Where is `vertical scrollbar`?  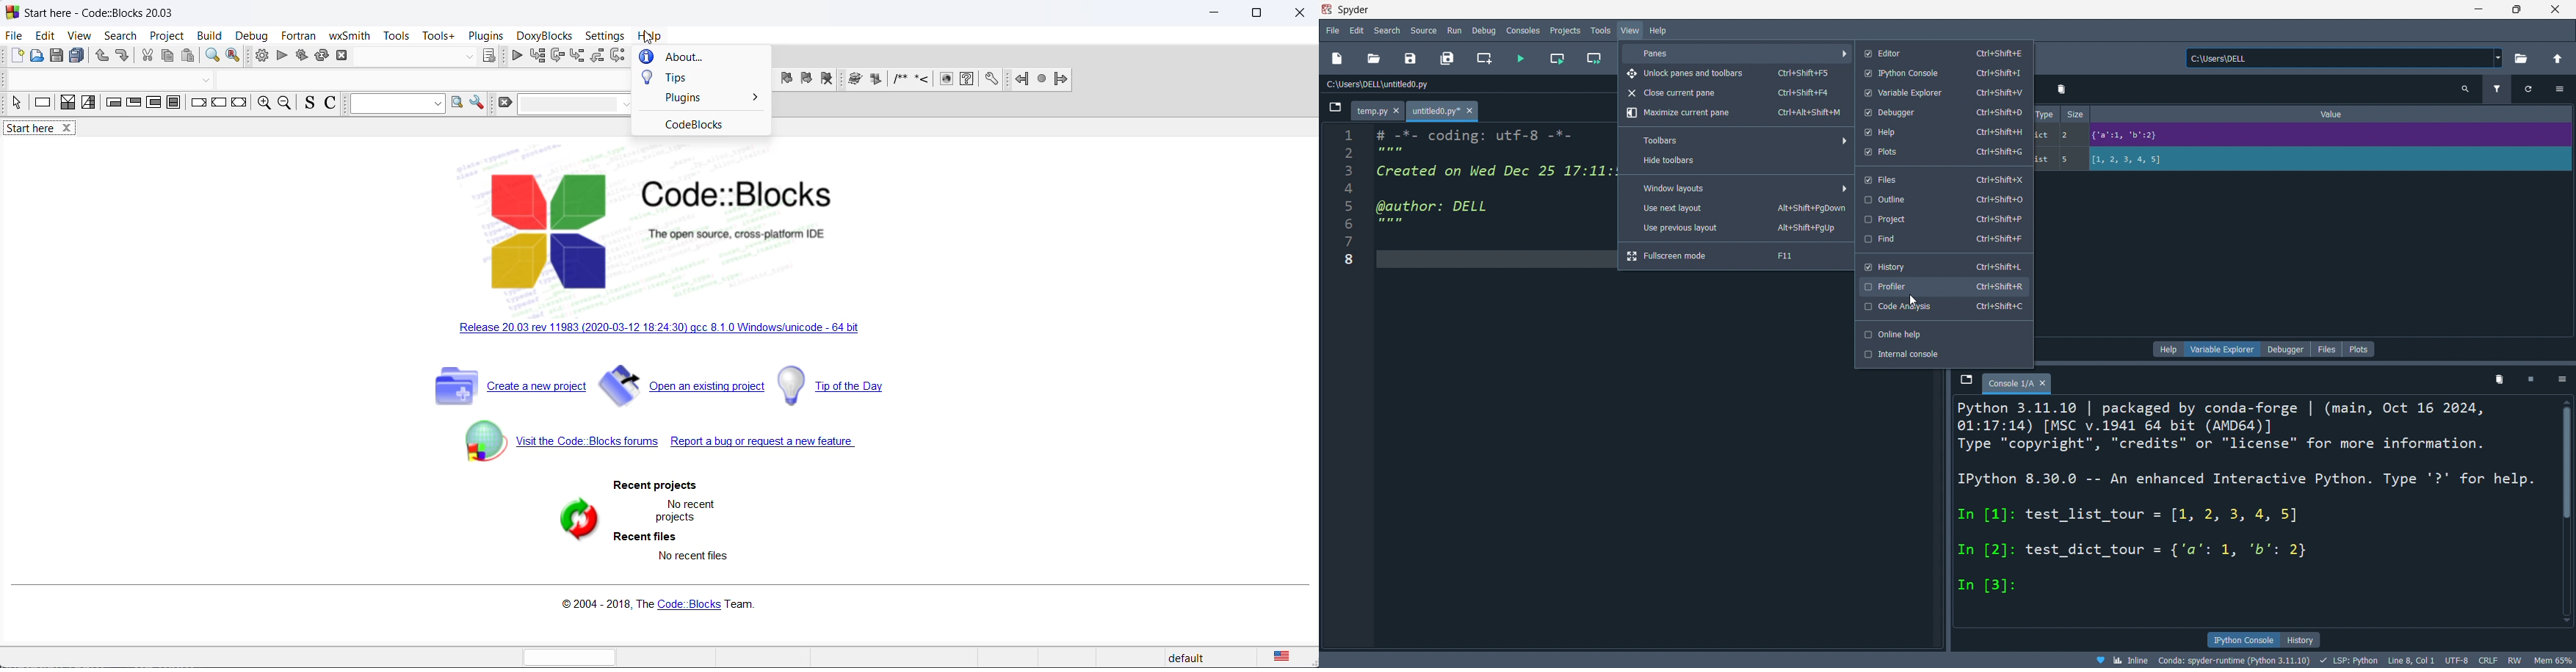 vertical scrollbar is located at coordinates (2565, 511).